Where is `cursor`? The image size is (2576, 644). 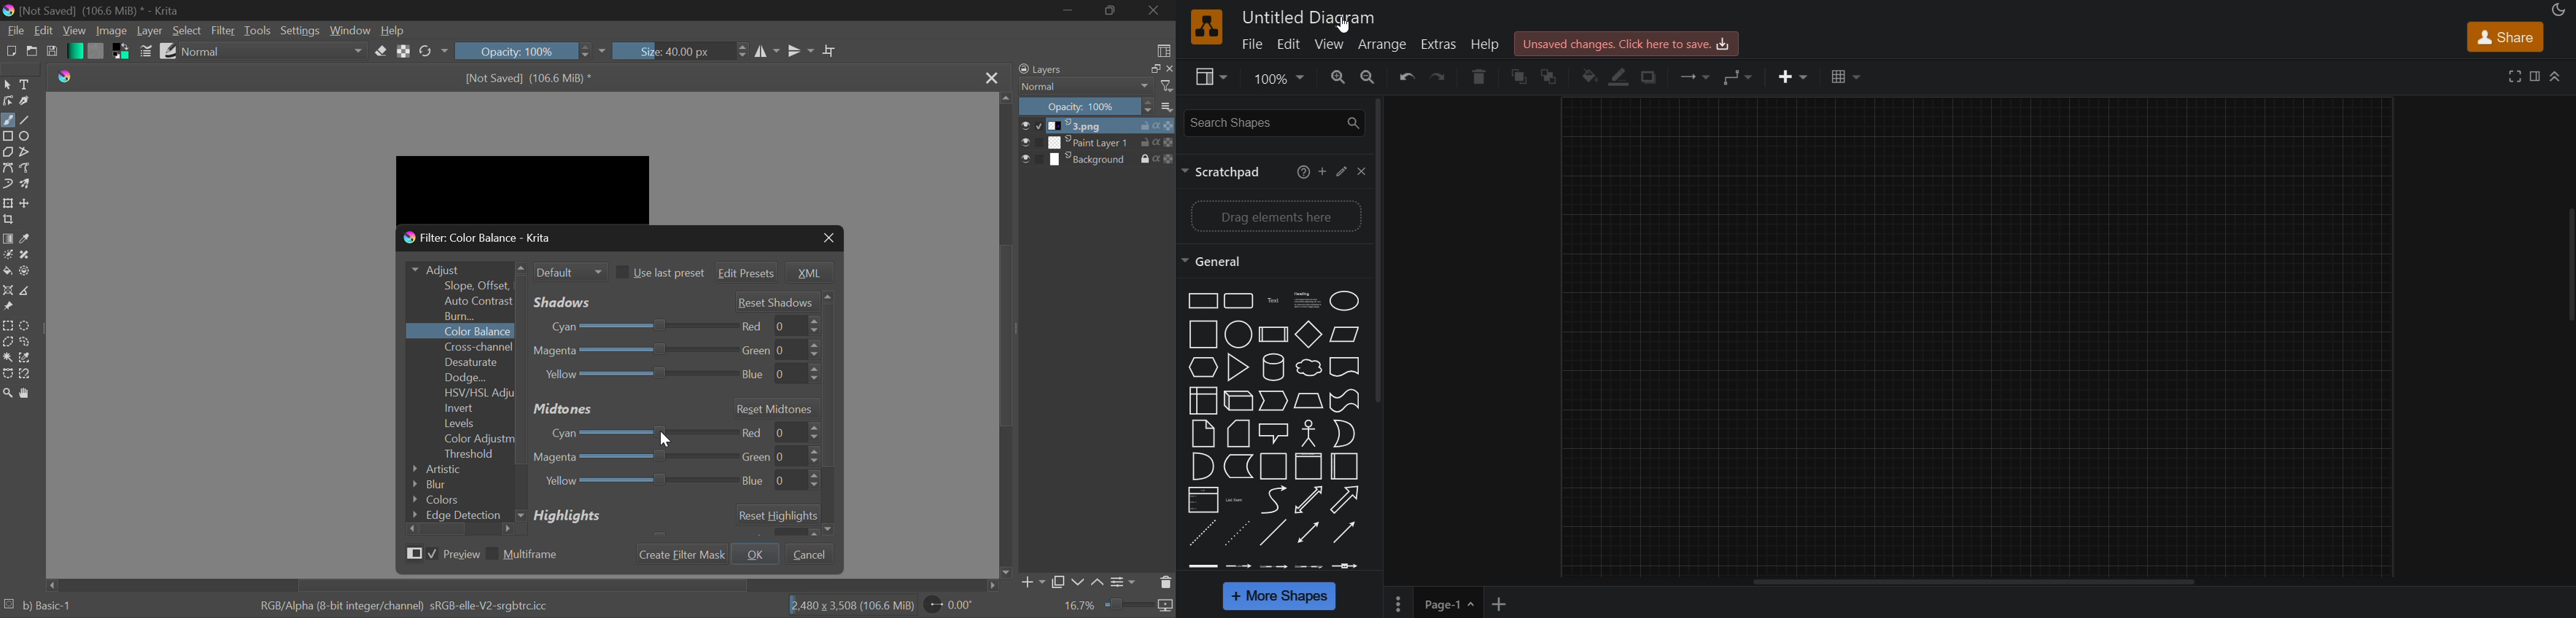 cursor is located at coordinates (1342, 27).